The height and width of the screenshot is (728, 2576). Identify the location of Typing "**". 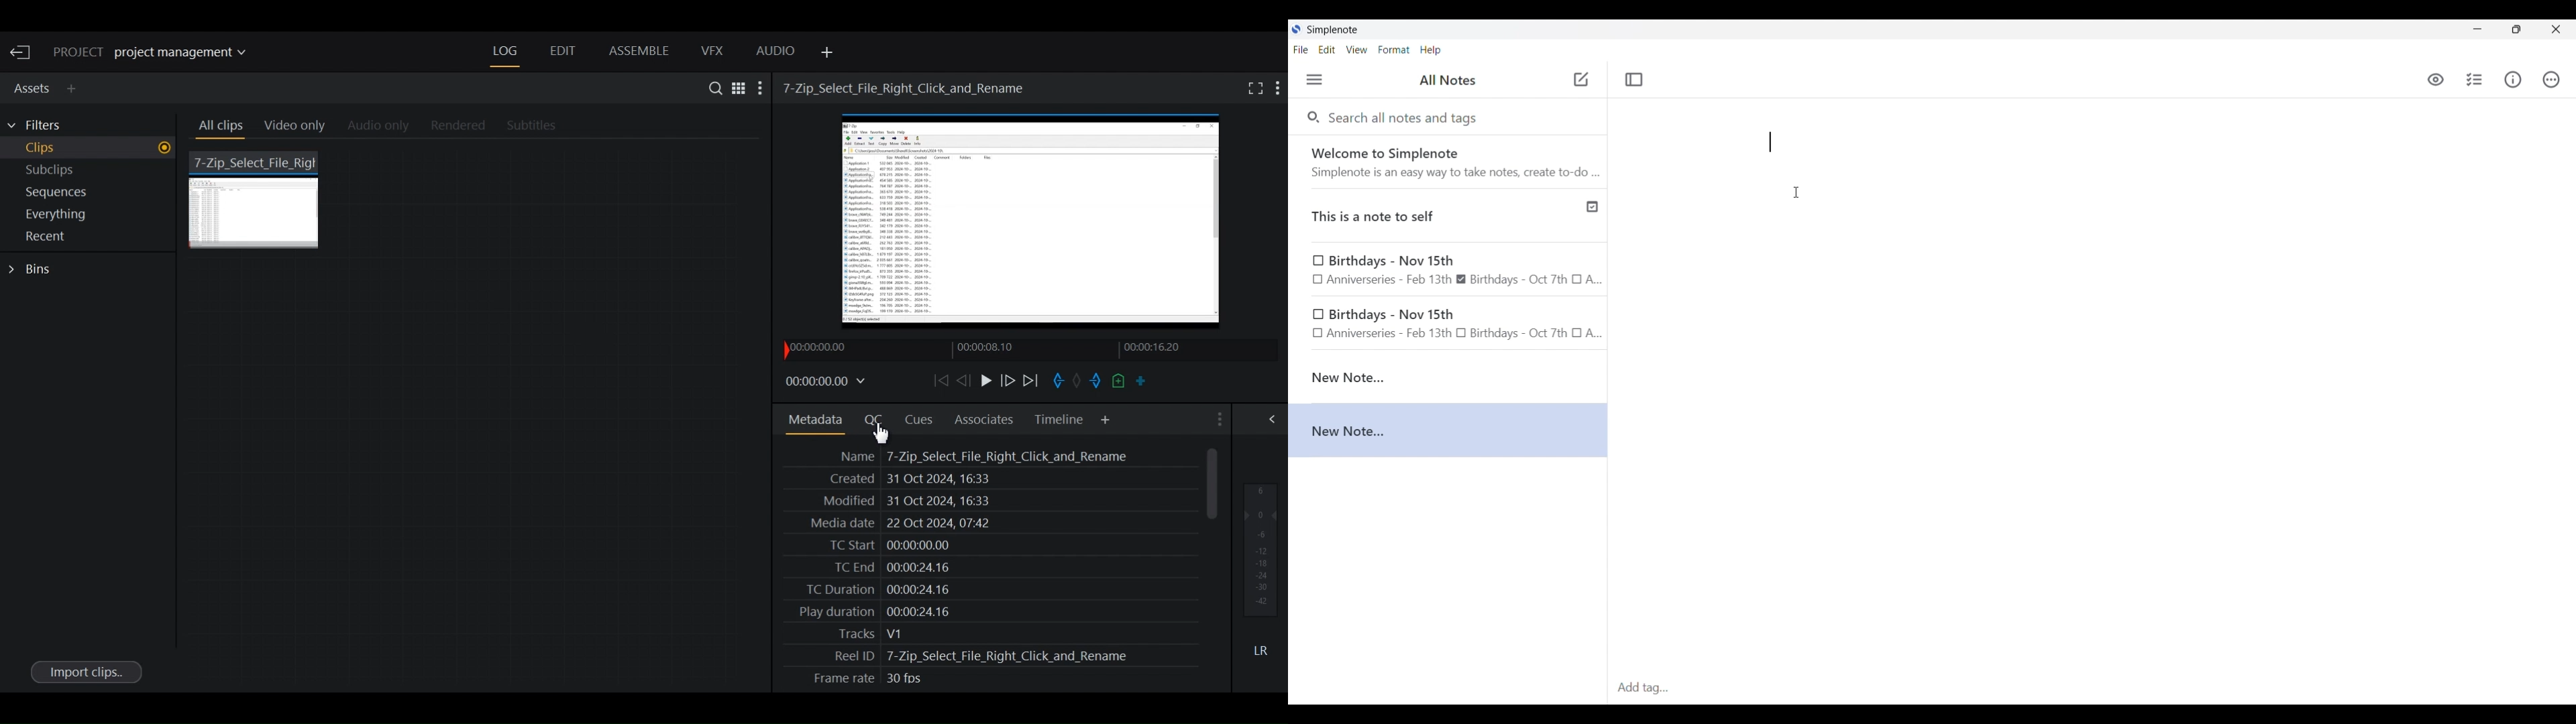
(1770, 142).